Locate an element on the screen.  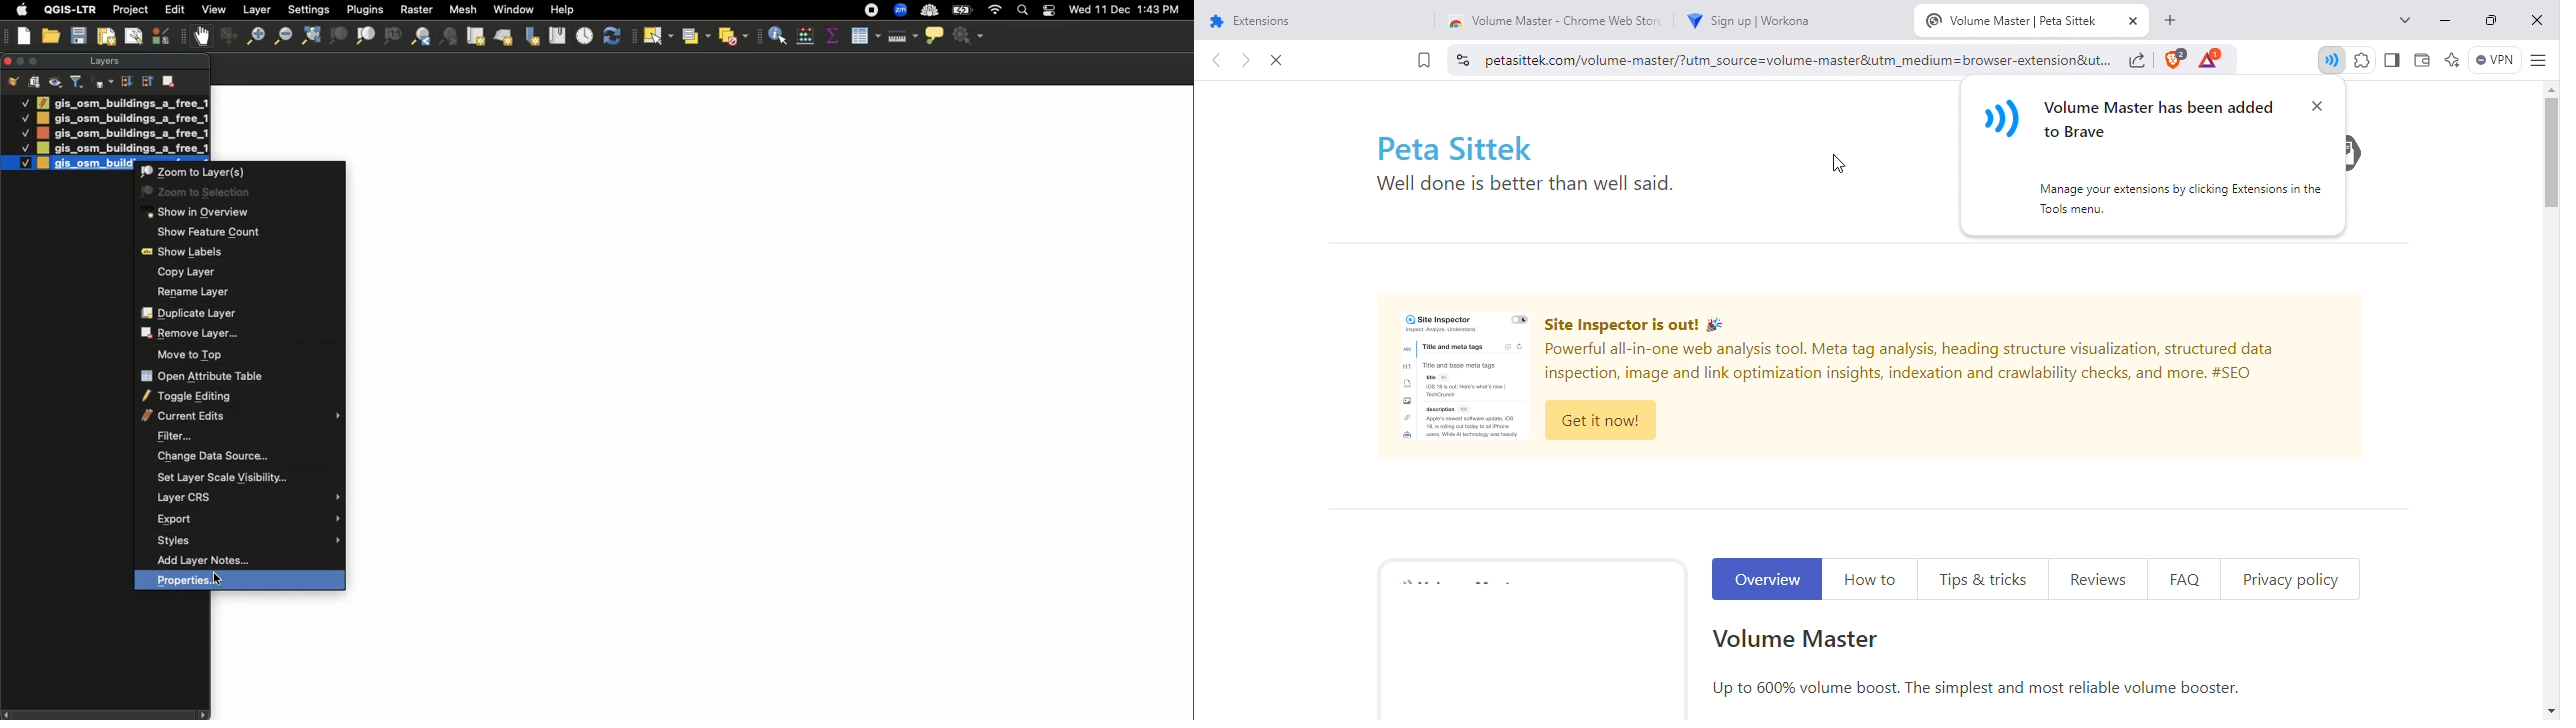
Move to top is located at coordinates (237, 354).